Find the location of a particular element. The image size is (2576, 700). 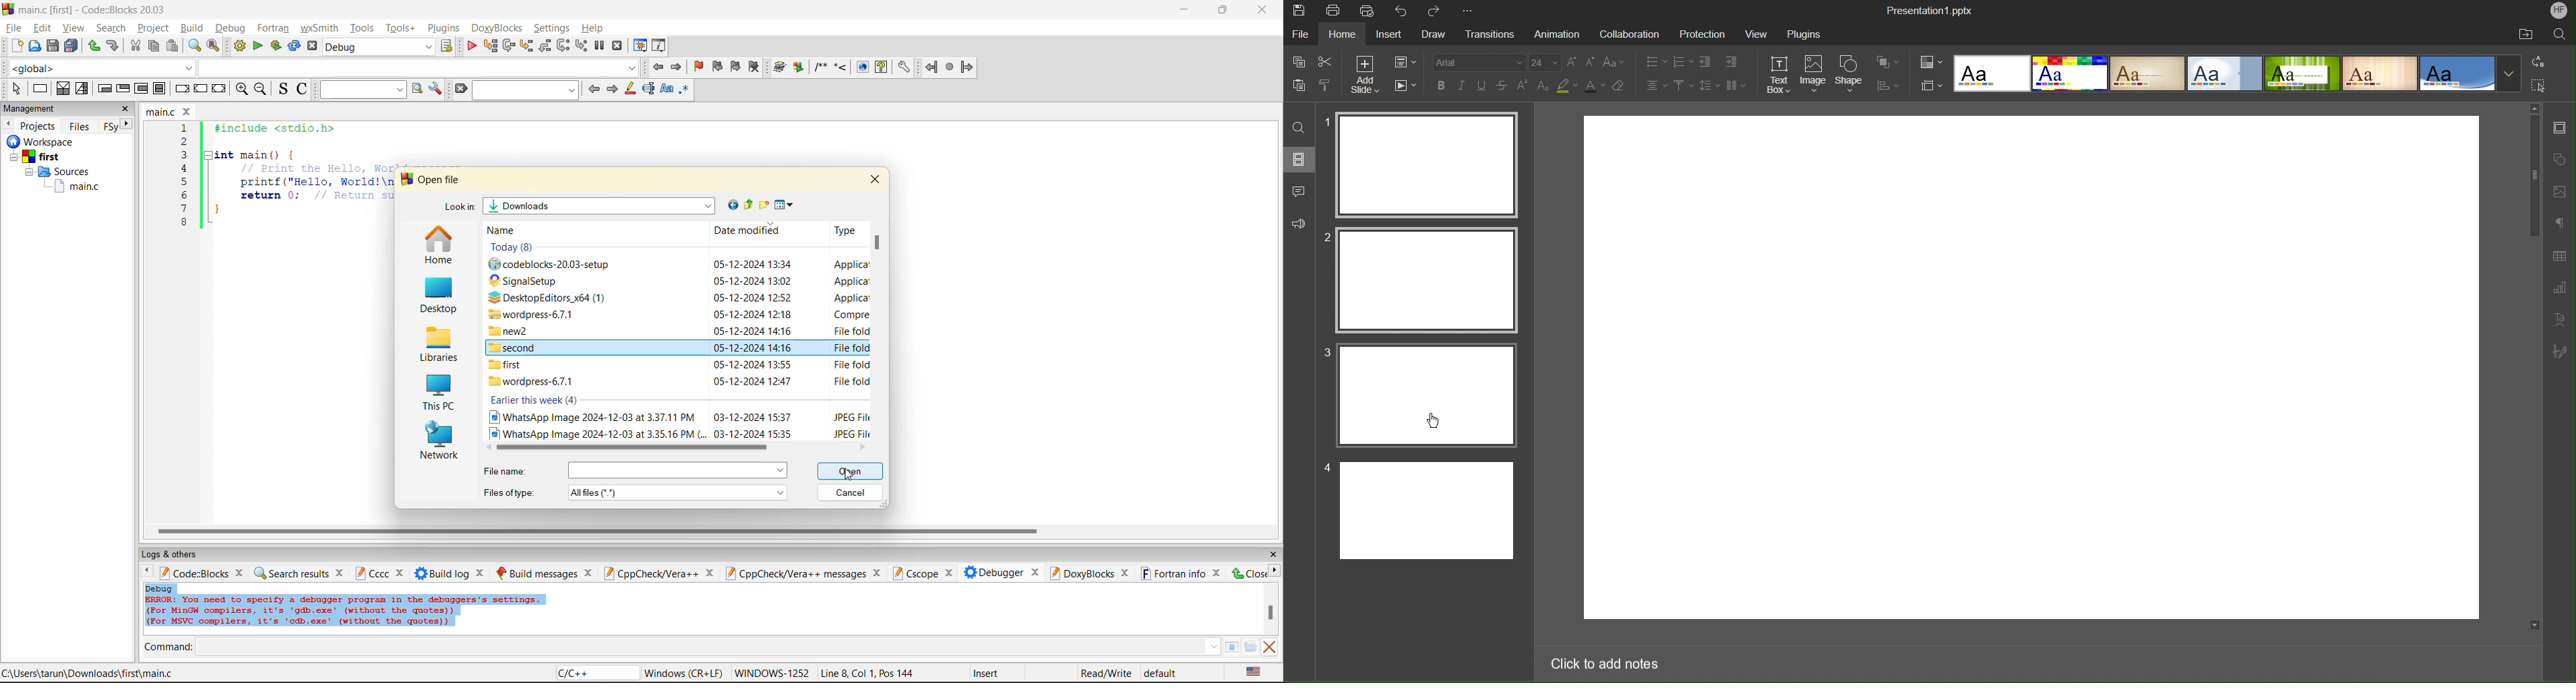

font size is located at coordinates (1544, 63).